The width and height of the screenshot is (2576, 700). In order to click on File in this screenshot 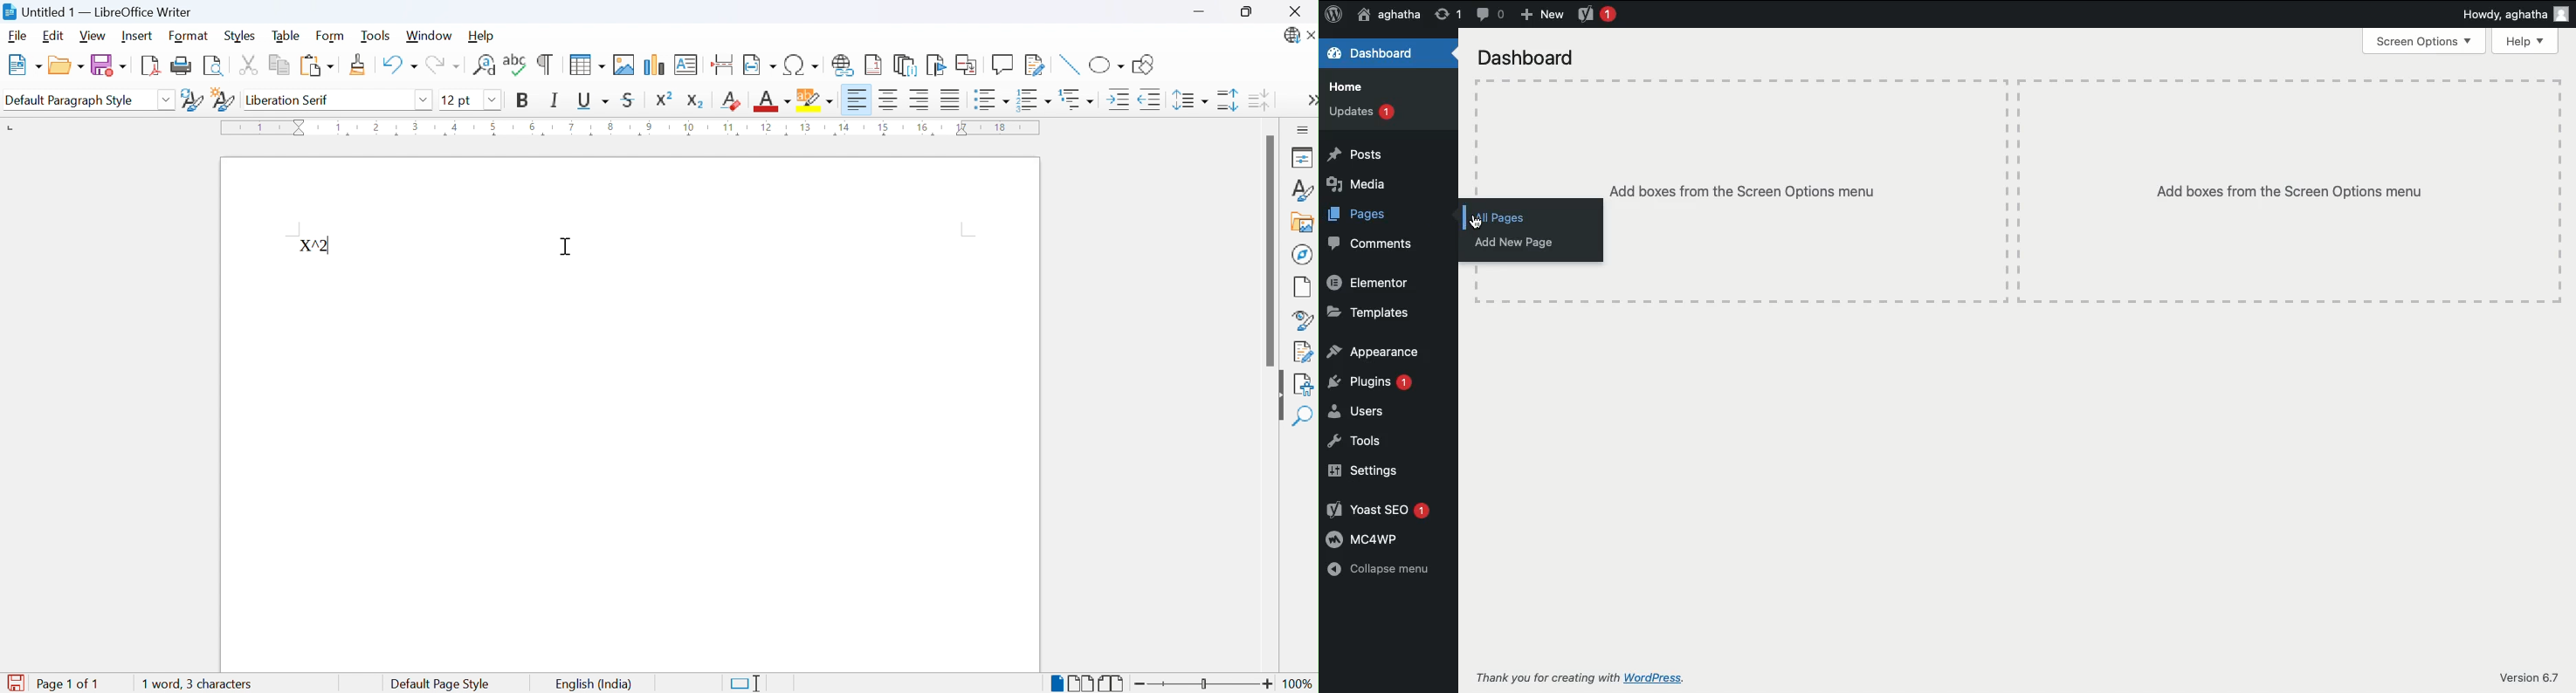, I will do `click(17, 36)`.